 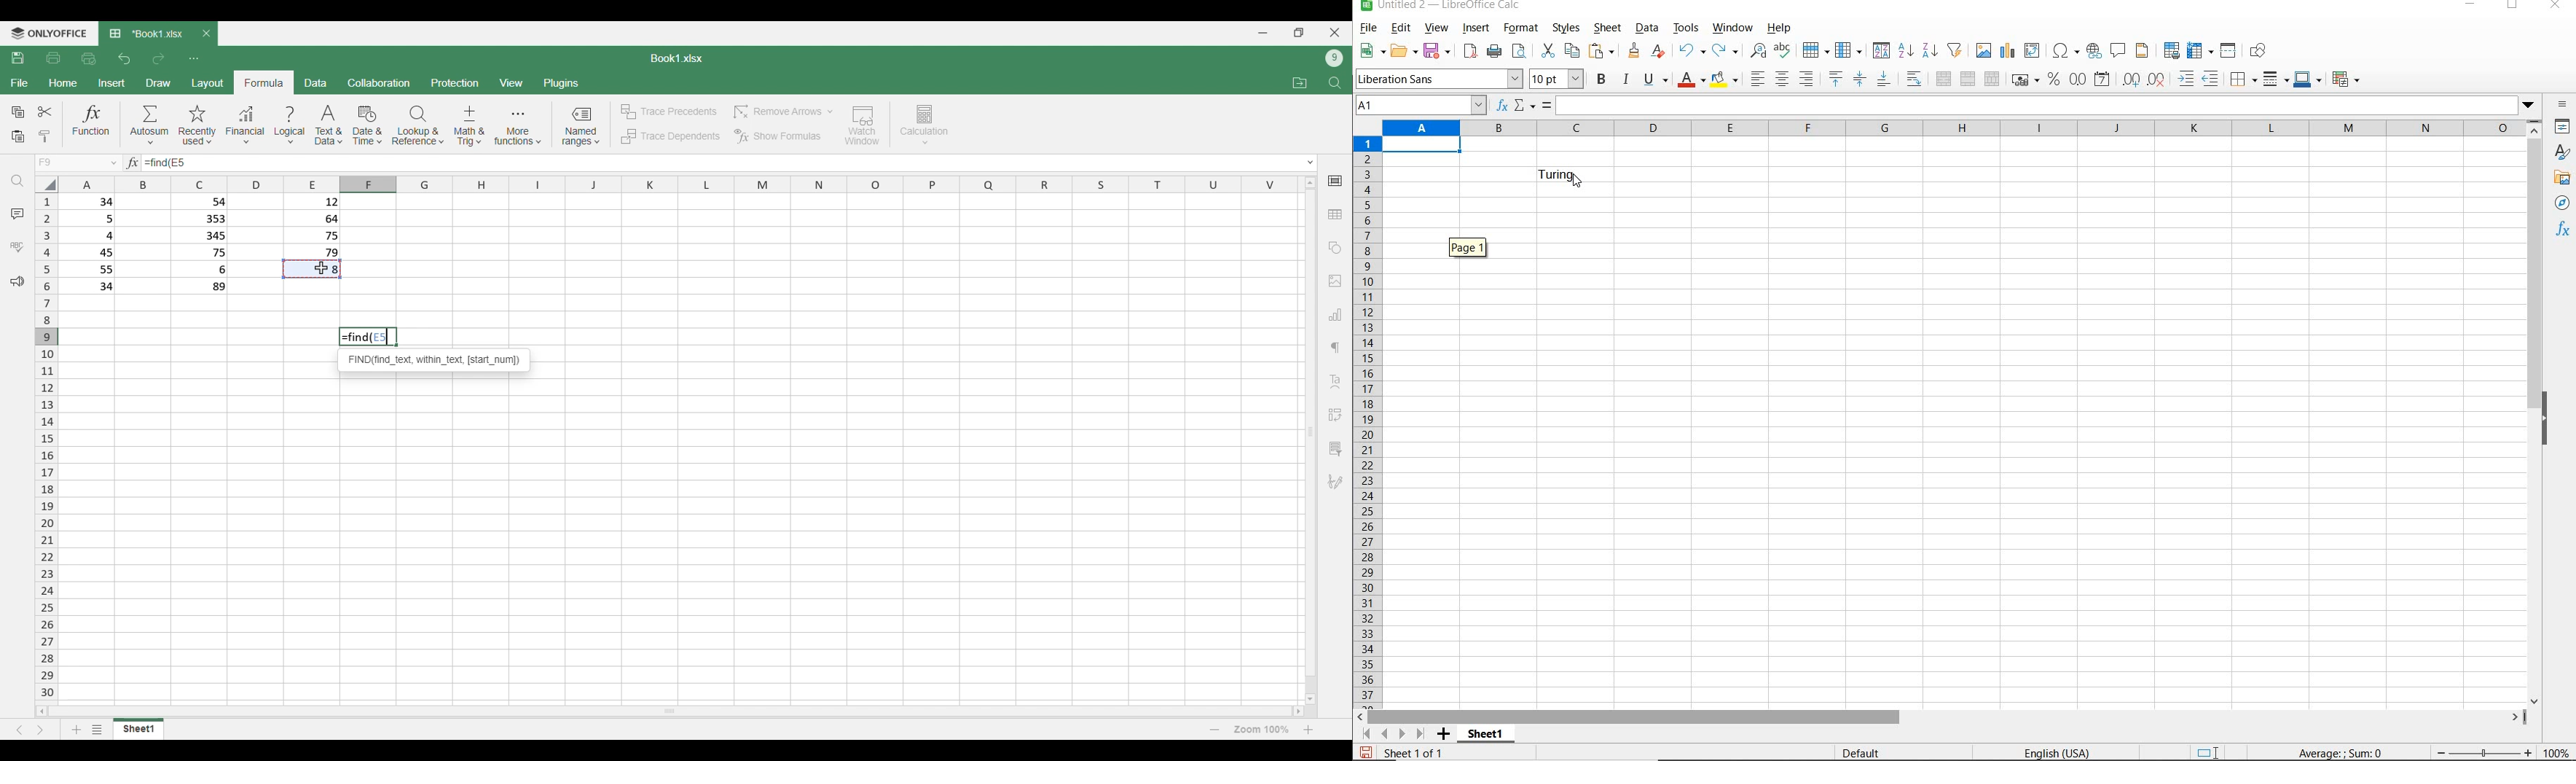 I want to click on Show formulas, so click(x=777, y=137).